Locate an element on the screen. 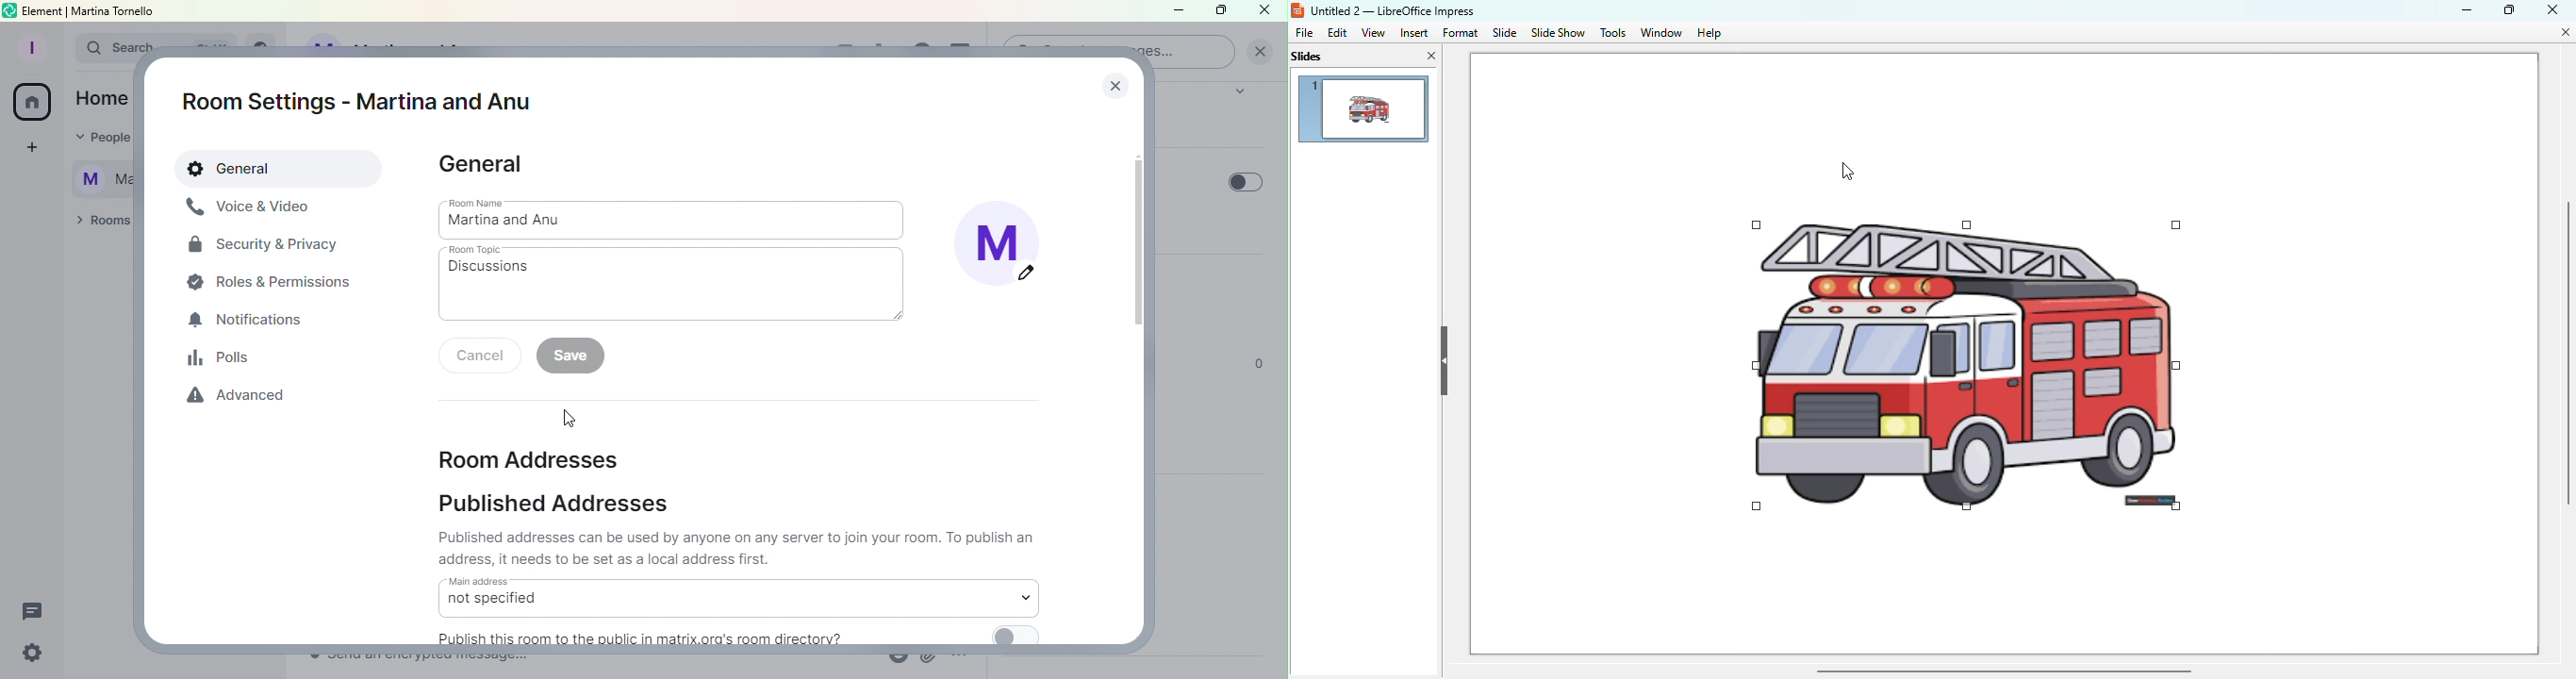 This screenshot has width=2576, height=700. view is located at coordinates (1373, 32).